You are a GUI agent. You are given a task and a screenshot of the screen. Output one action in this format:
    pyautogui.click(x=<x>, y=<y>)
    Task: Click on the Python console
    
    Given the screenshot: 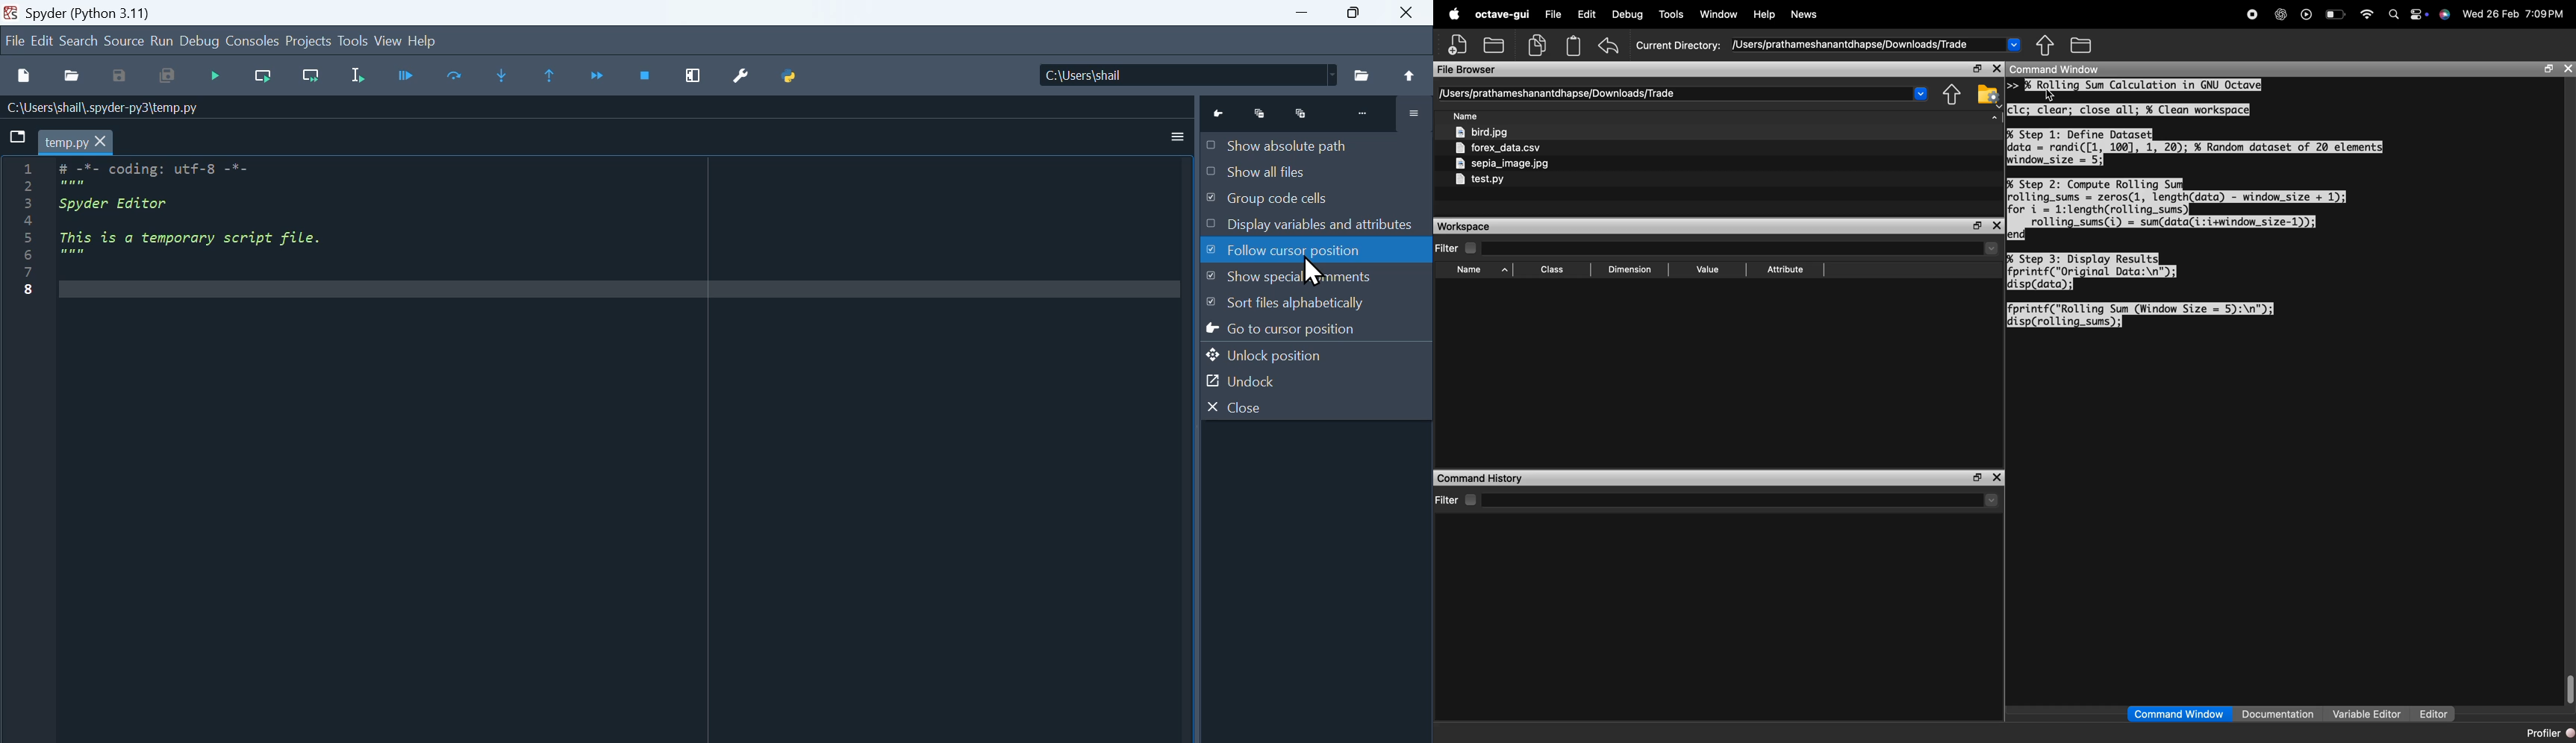 What is the action you would take?
    pyautogui.click(x=1318, y=110)
    